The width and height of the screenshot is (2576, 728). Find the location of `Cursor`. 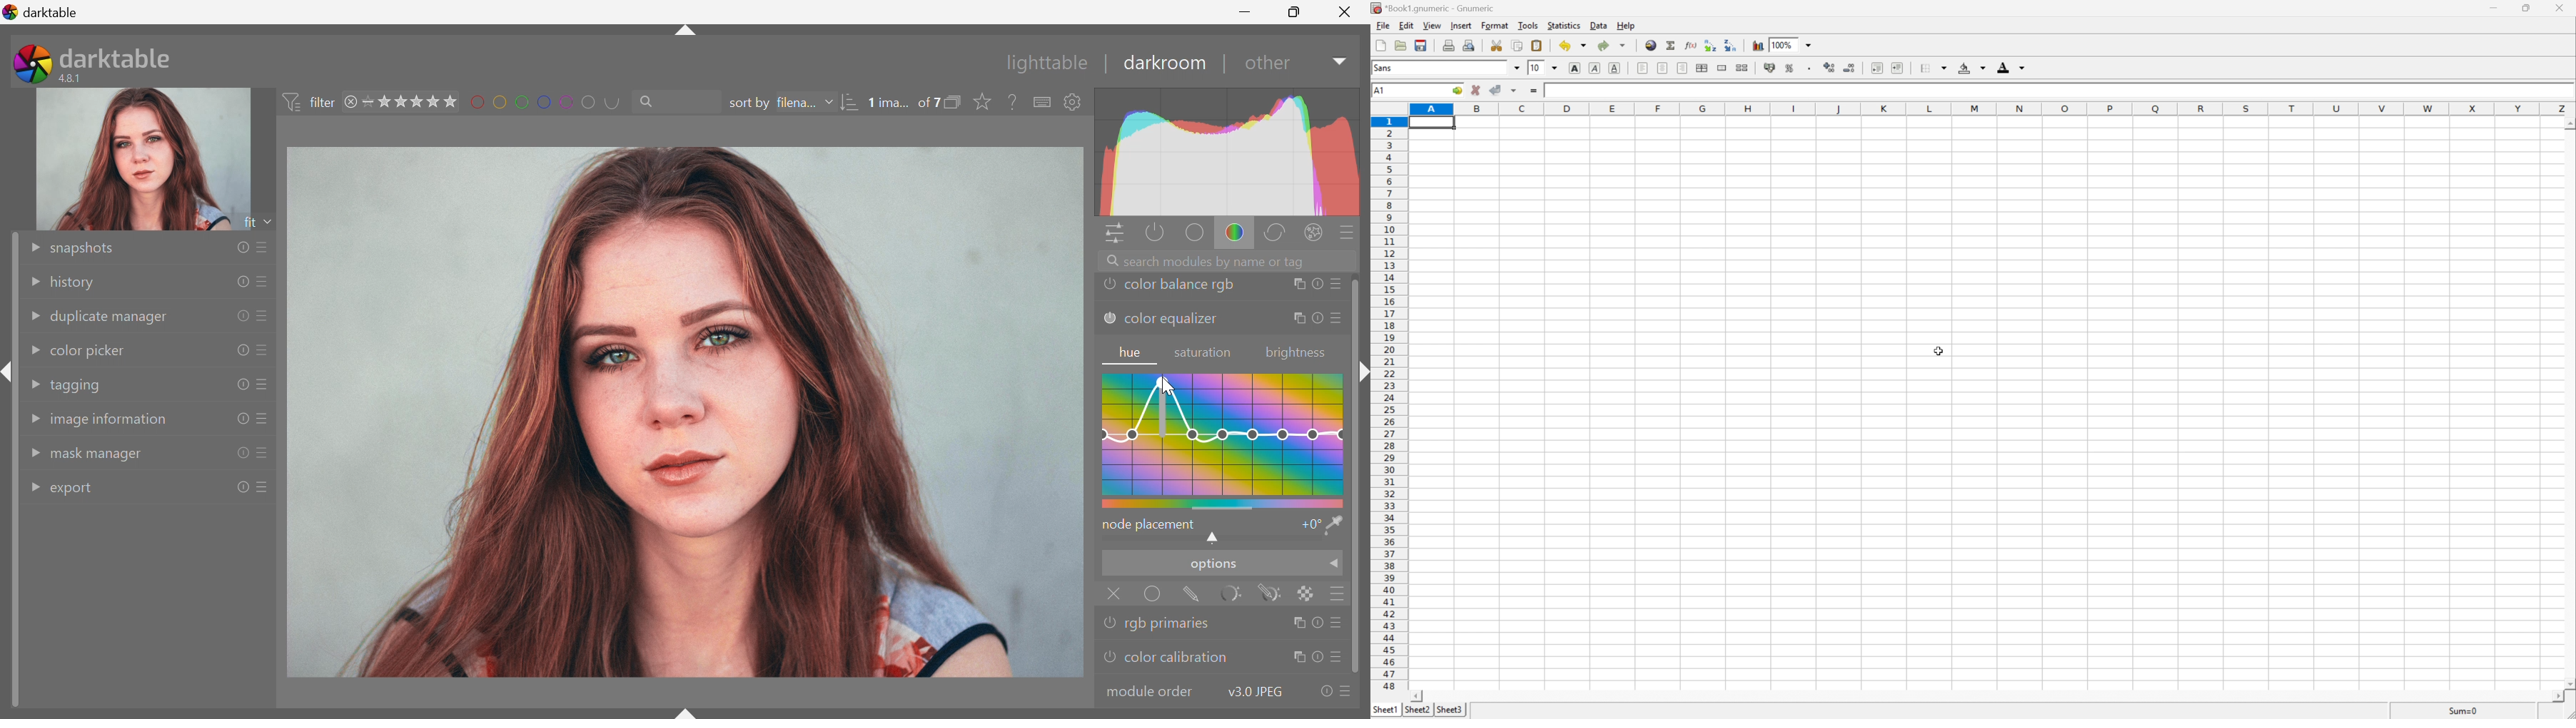

Cursor is located at coordinates (1940, 351).